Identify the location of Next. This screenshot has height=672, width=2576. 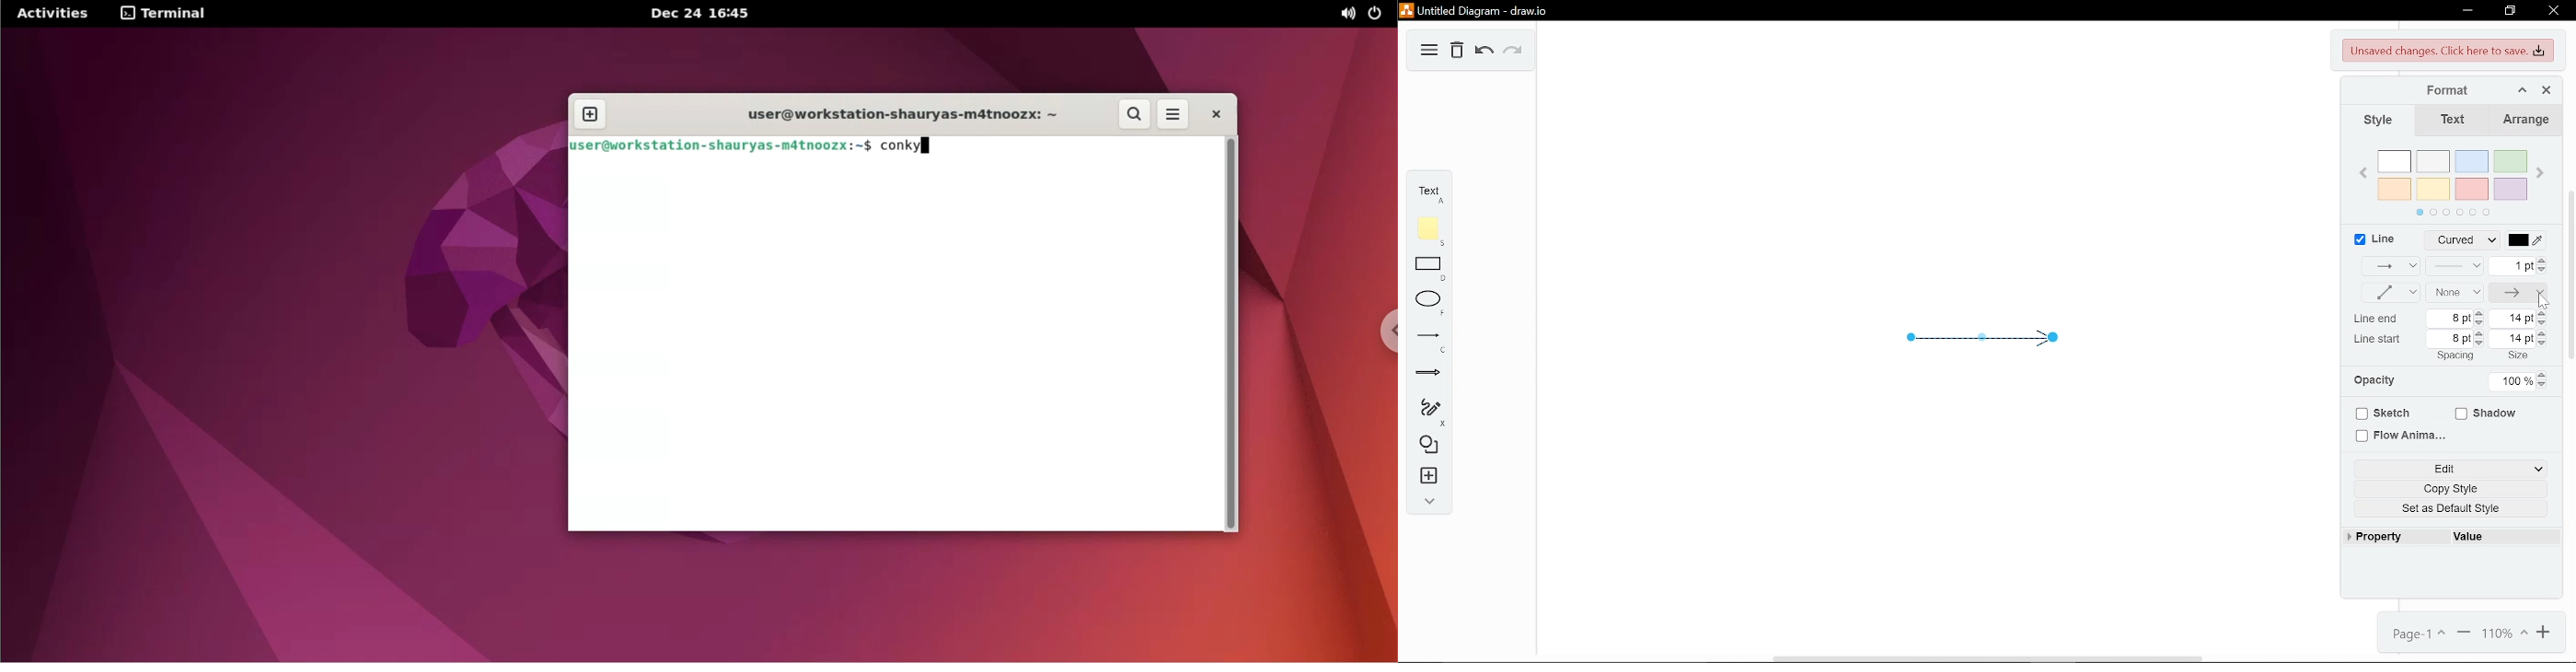
(2540, 174).